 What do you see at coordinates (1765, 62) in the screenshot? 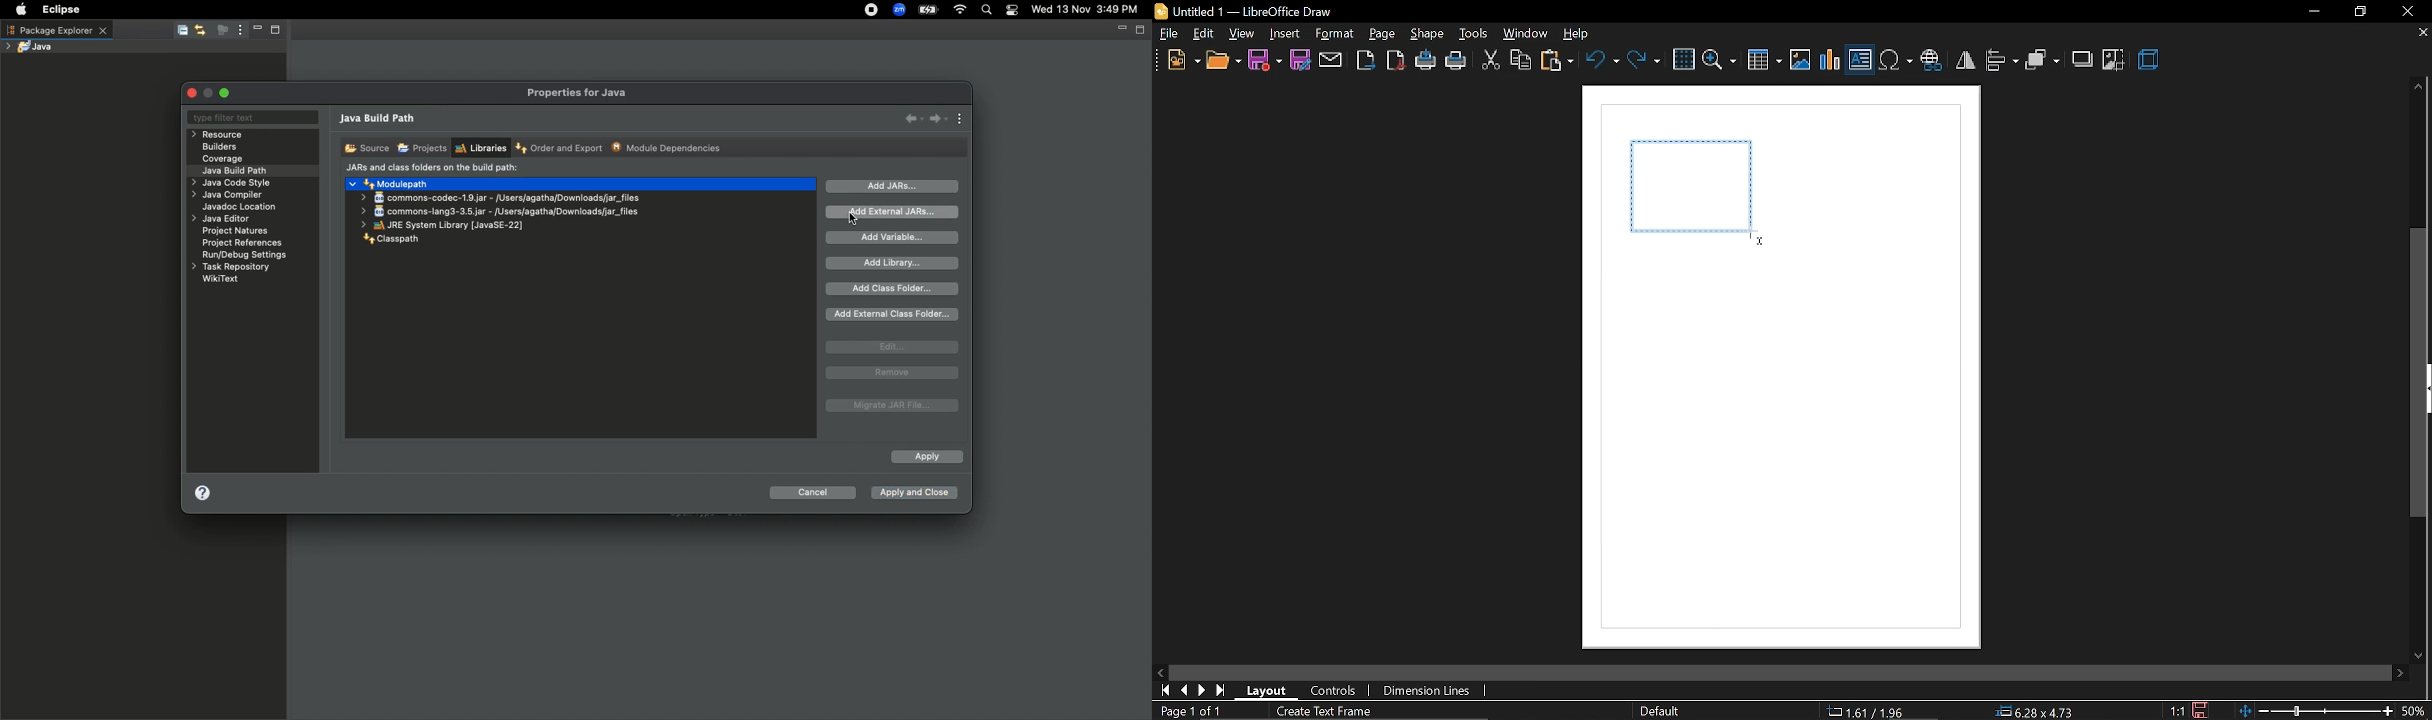
I see `insert table` at bounding box center [1765, 62].